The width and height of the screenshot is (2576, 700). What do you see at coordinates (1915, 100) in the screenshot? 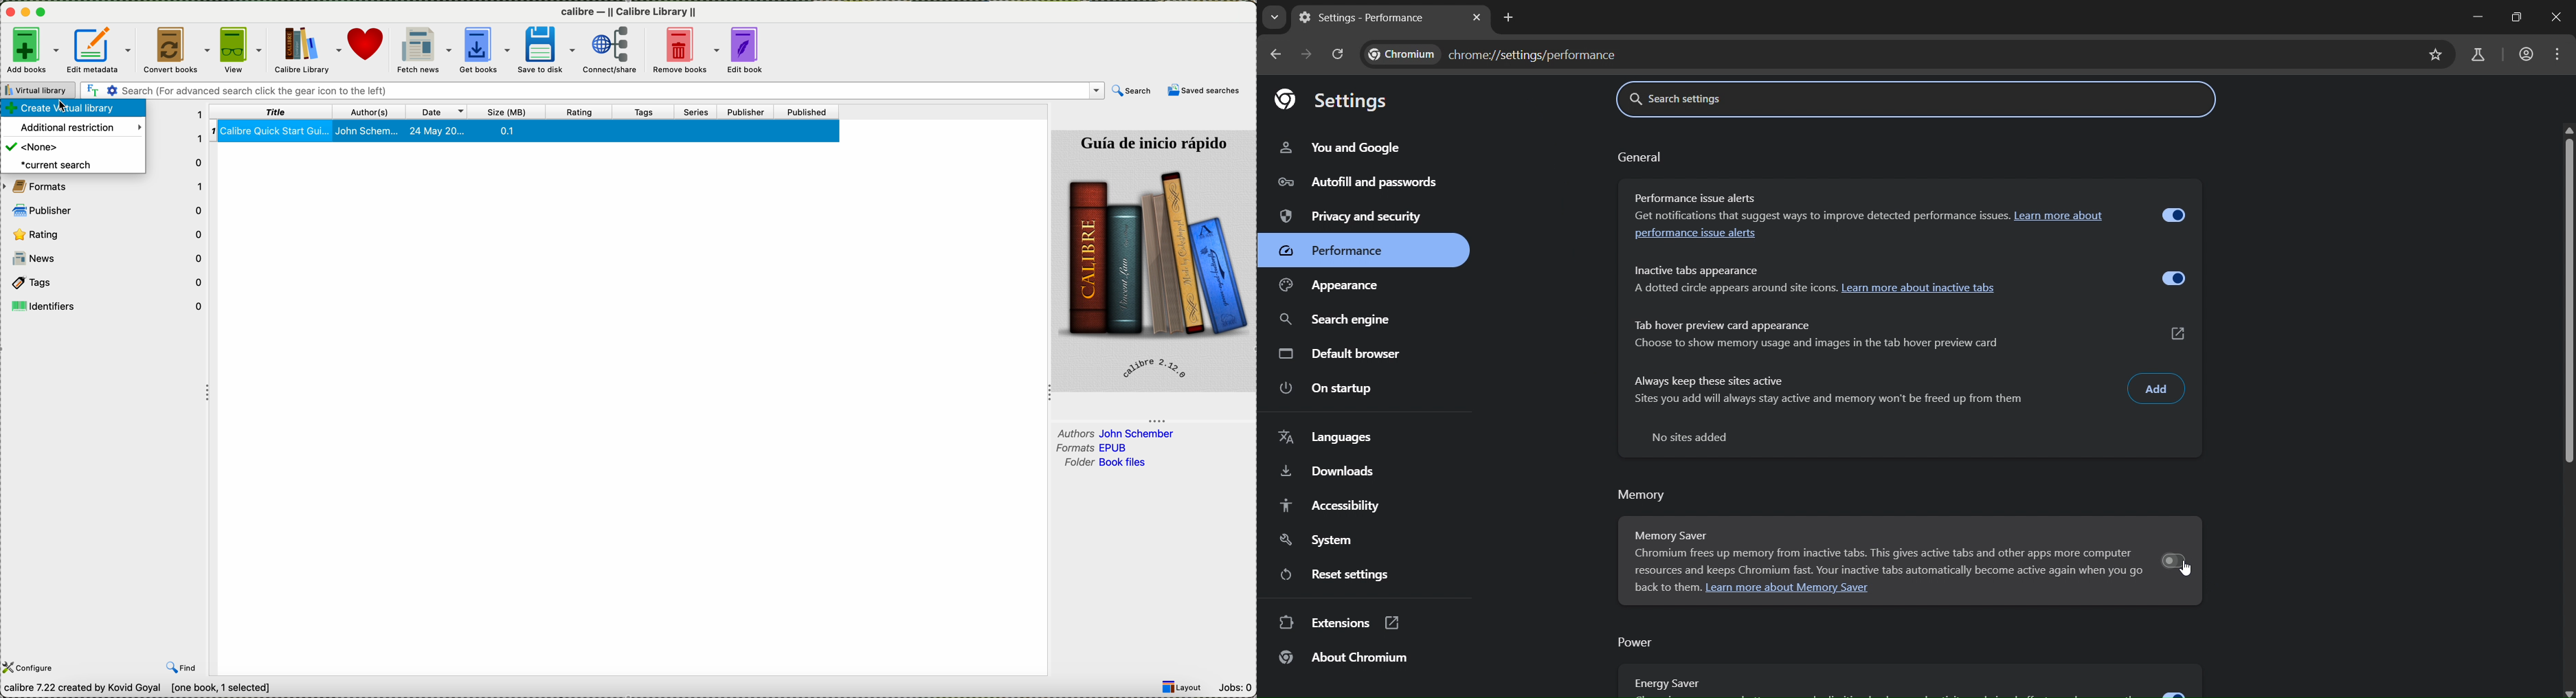
I see `Search settings` at bounding box center [1915, 100].